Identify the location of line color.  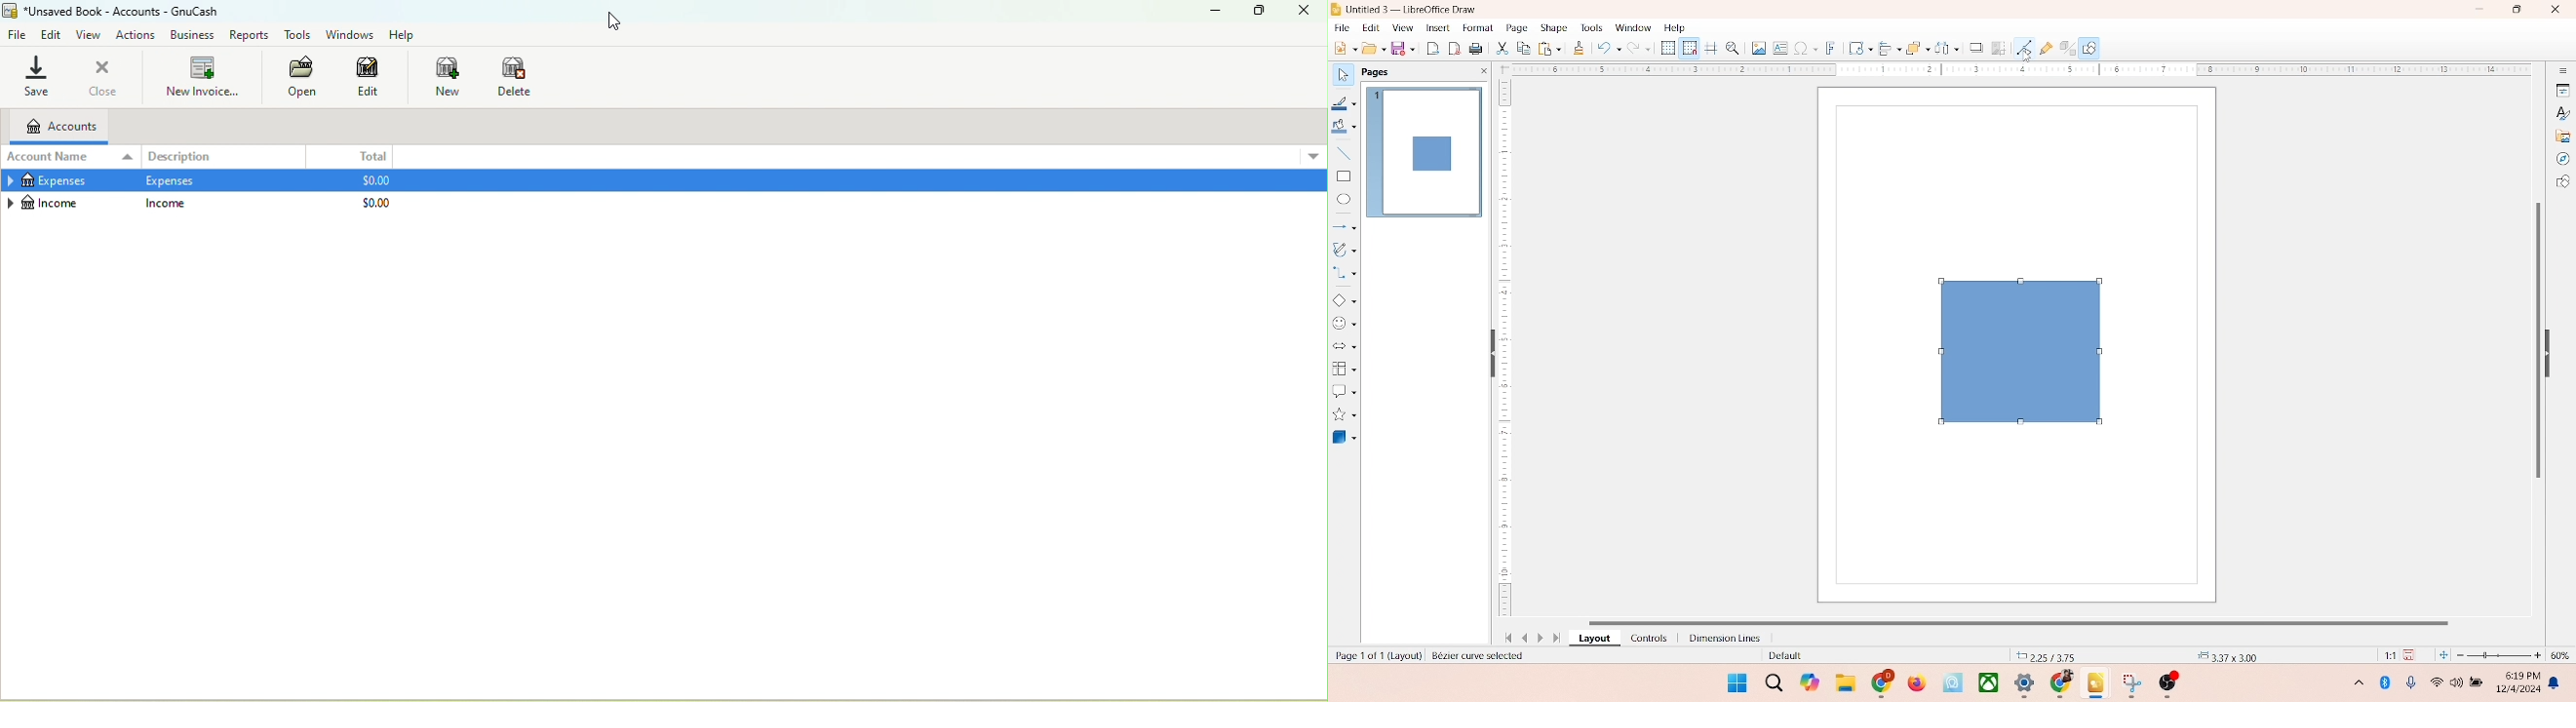
(1345, 103).